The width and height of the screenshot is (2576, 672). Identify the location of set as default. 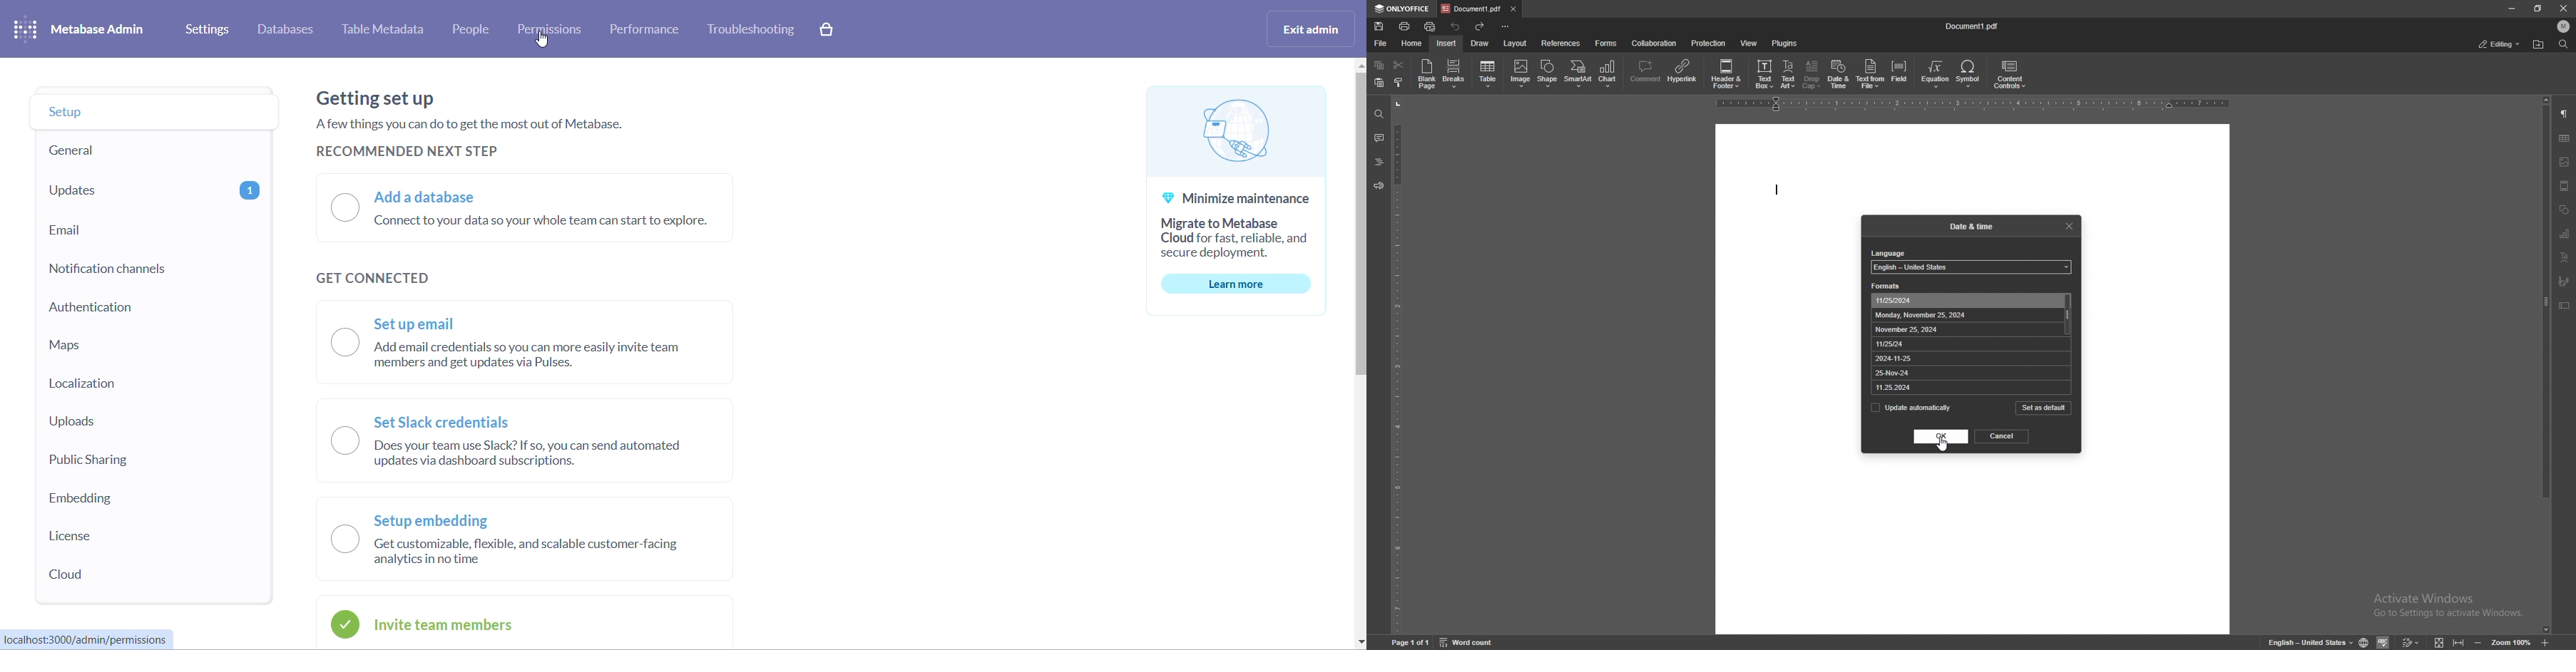
(2043, 408).